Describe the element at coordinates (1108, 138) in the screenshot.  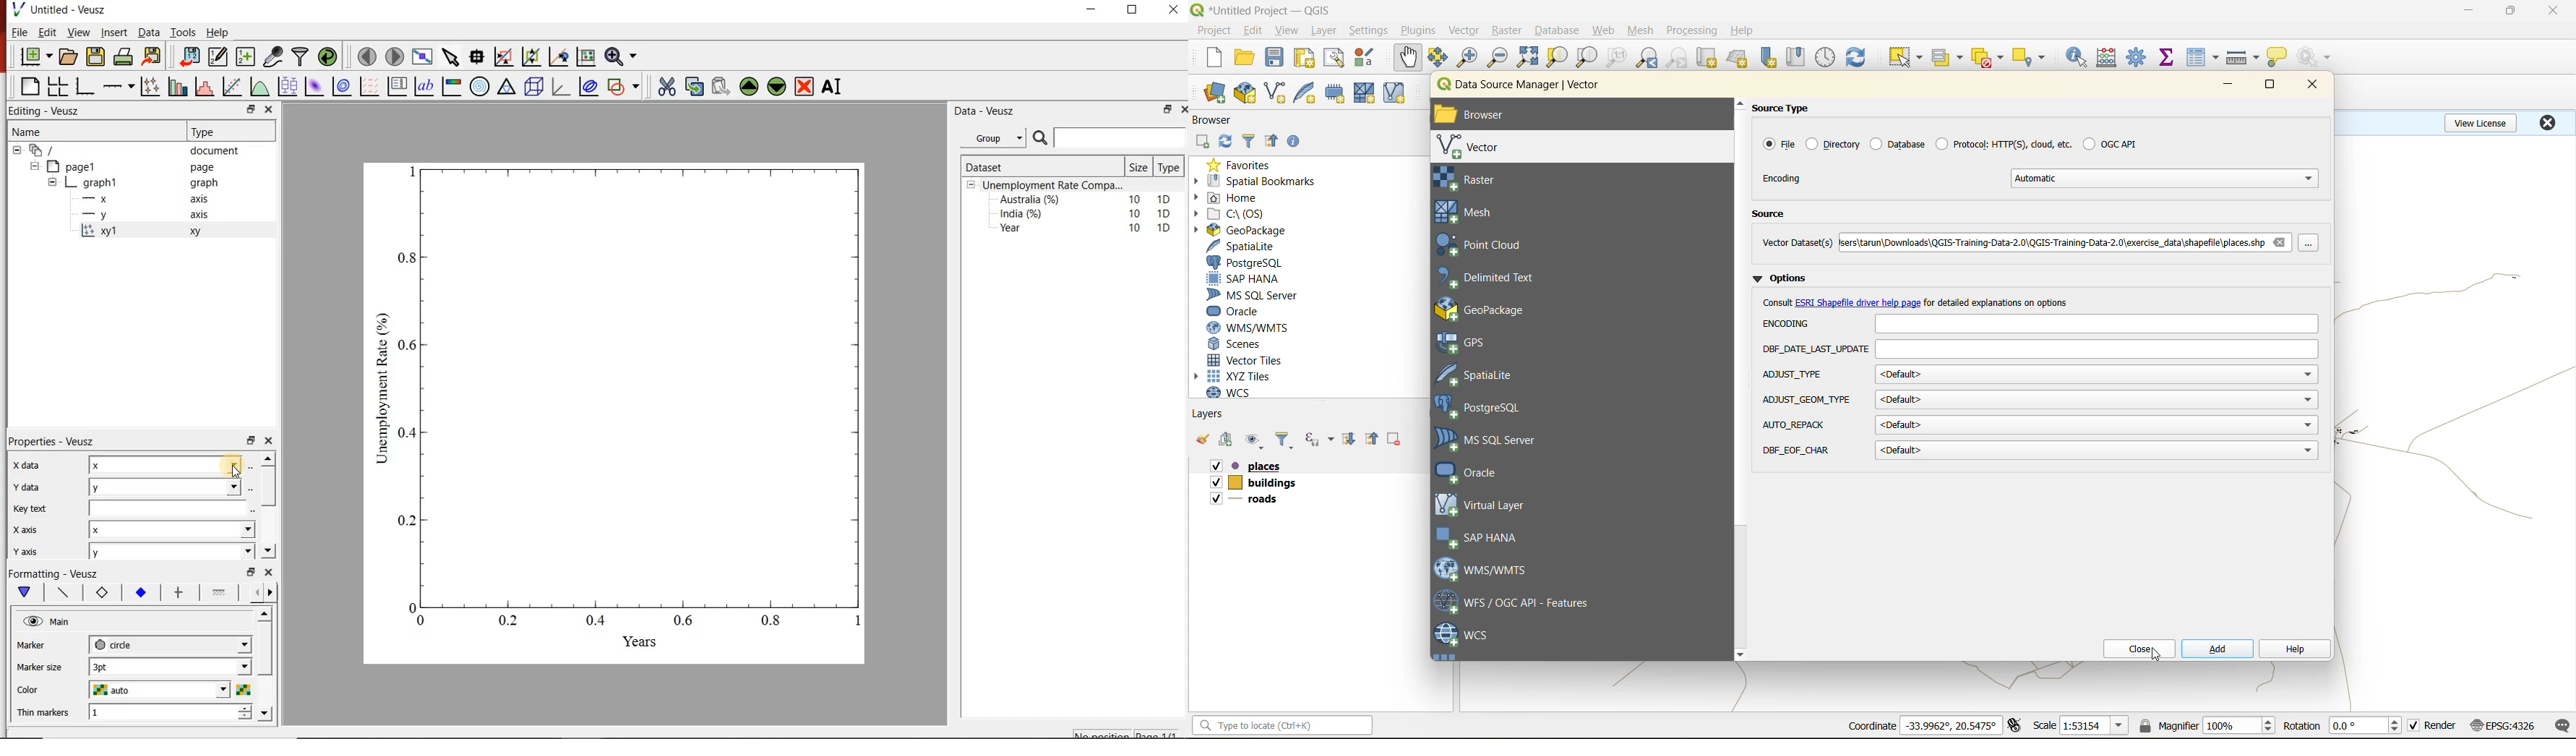
I see `search bar` at that location.